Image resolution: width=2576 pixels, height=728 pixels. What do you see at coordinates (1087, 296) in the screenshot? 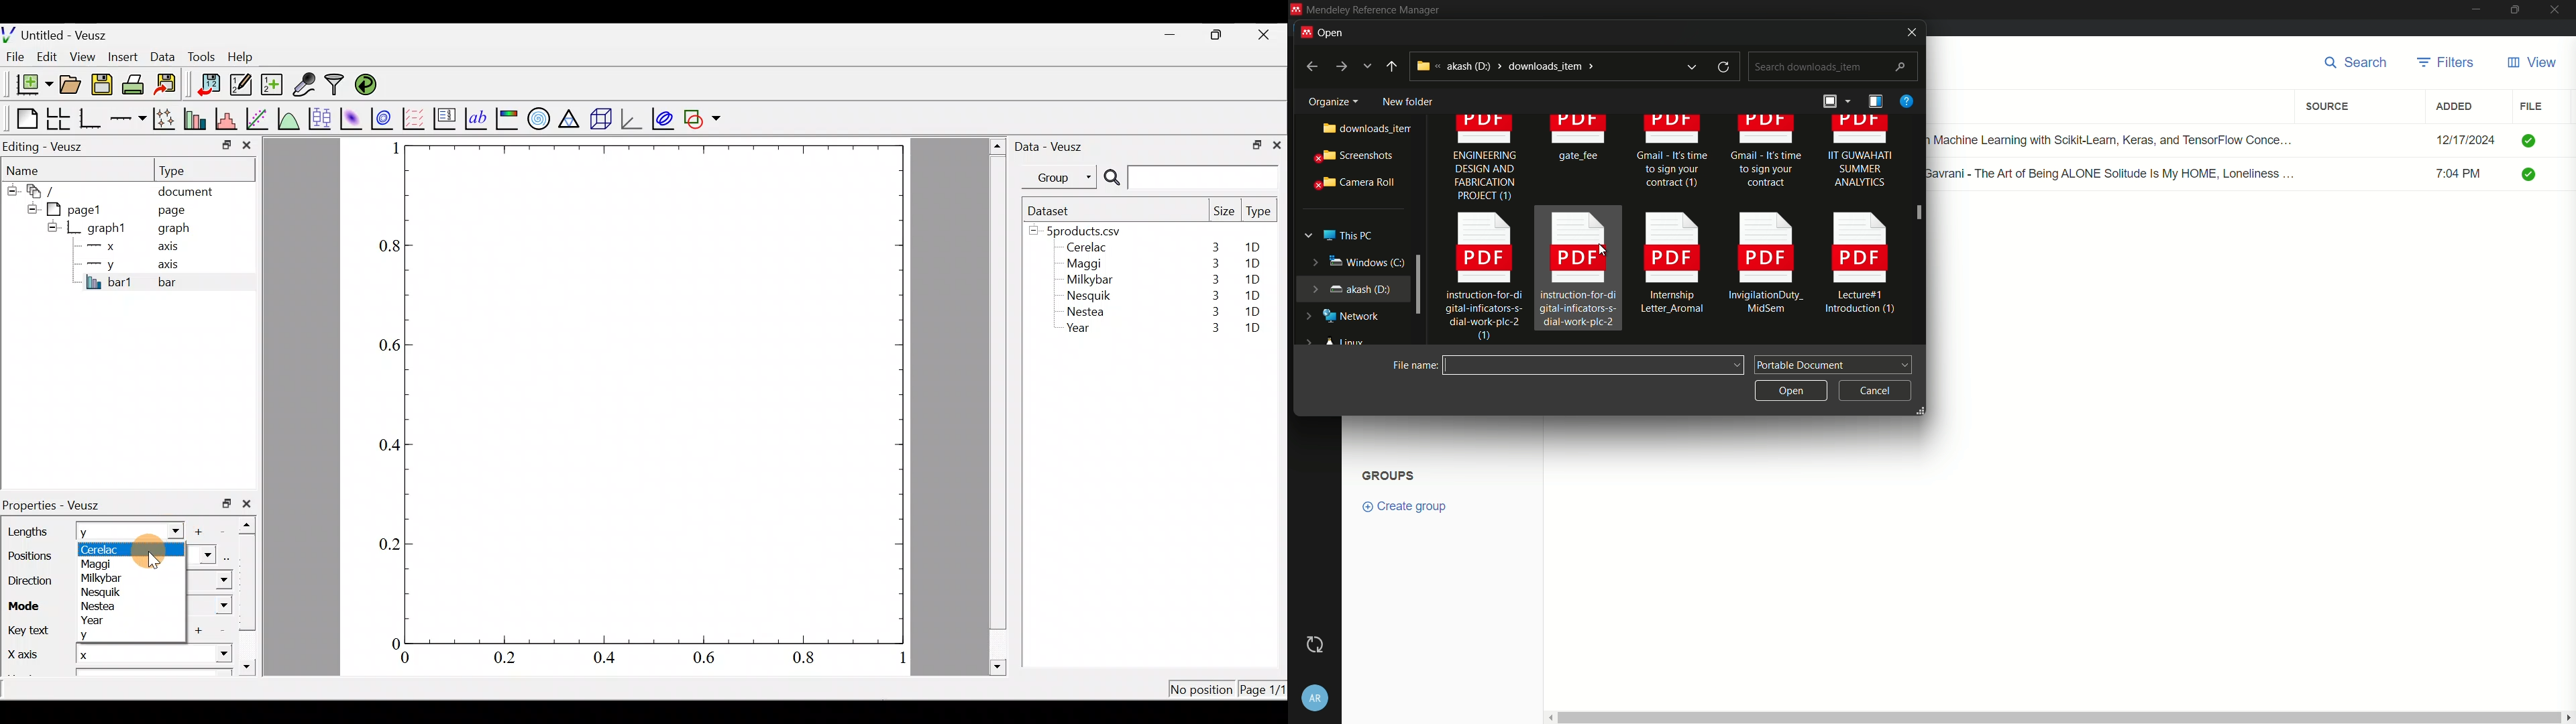
I see `Nesquik` at bounding box center [1087, 296].